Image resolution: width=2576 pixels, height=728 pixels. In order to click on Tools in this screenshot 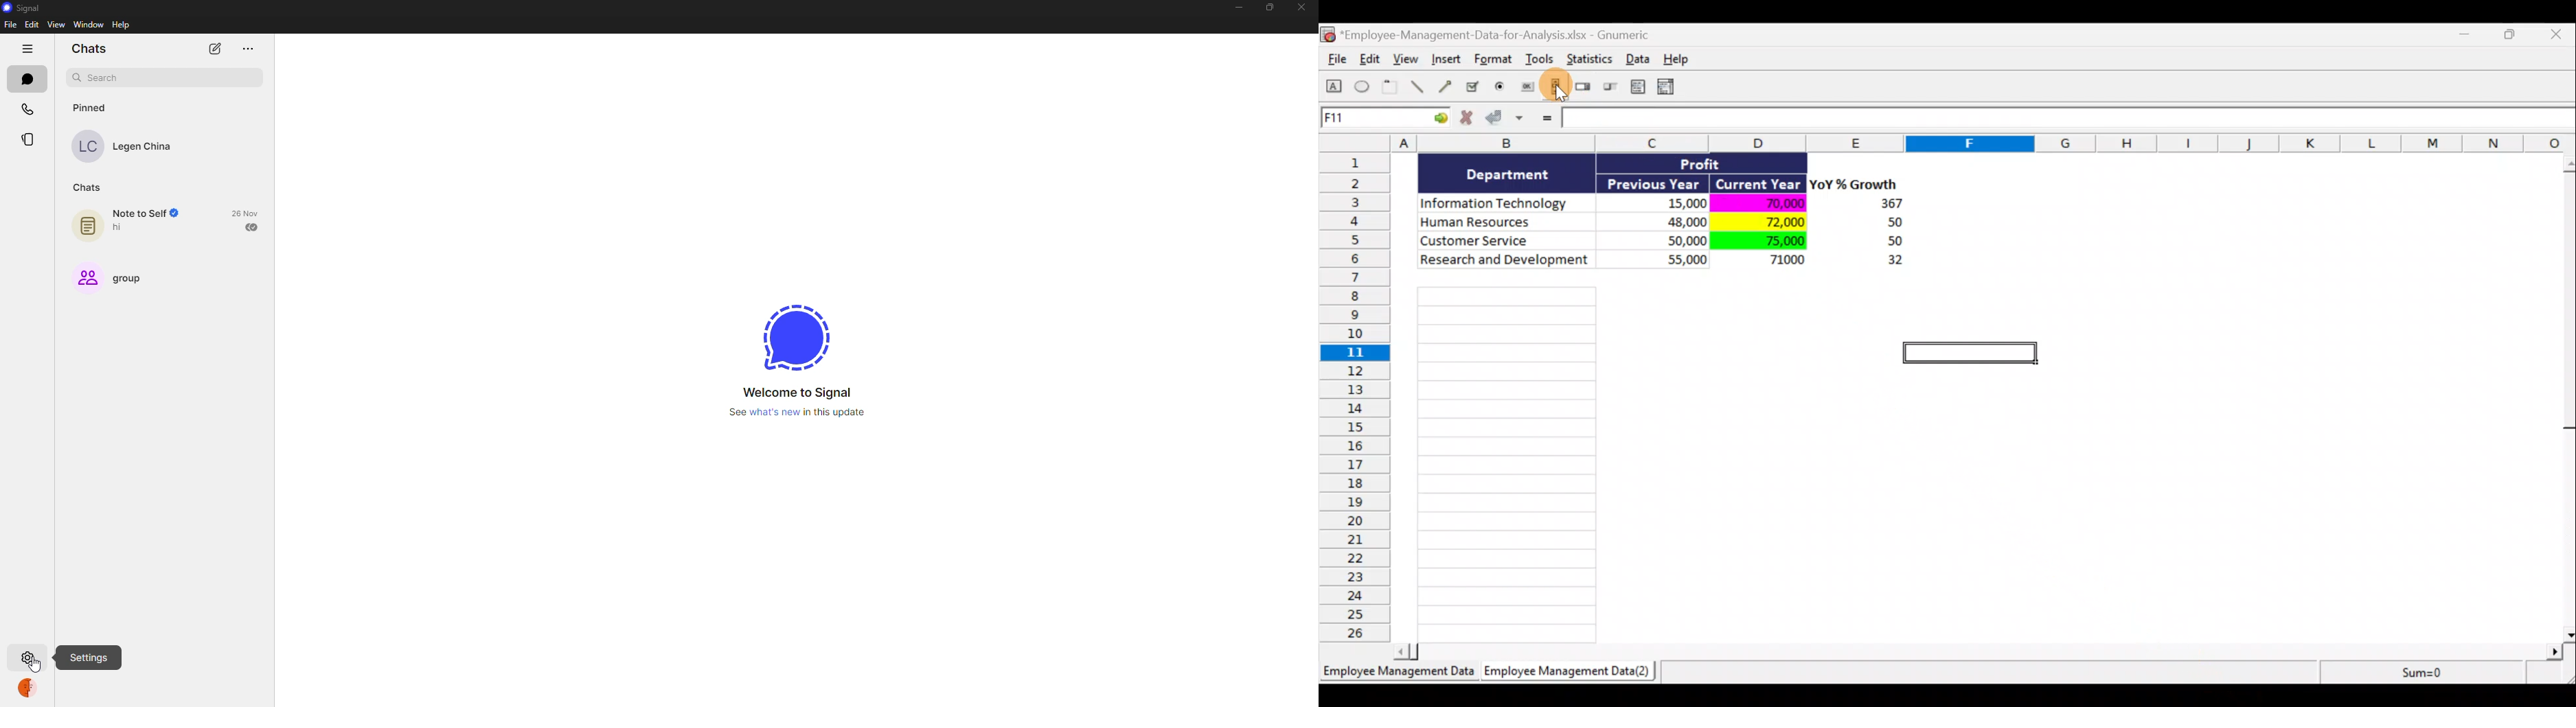, I will do `click(1541, 62)`.